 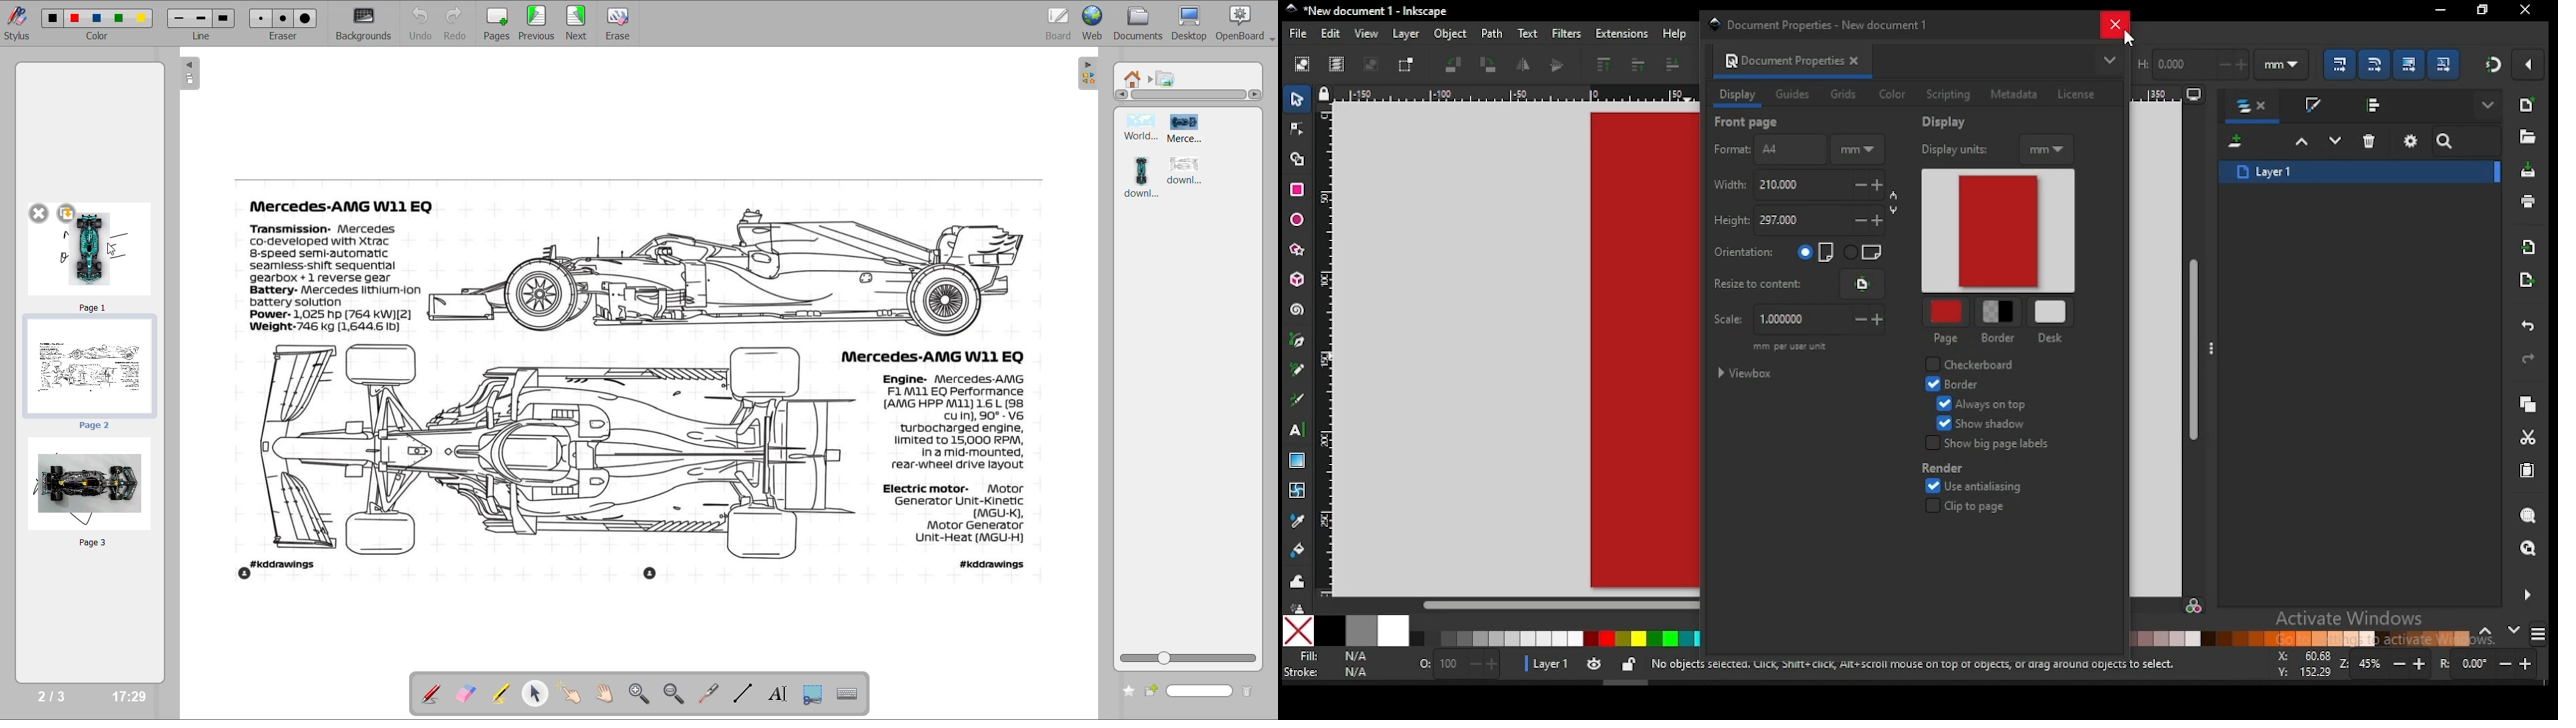 What do you see at coordinates (33, 211) in the screenshot?
I see `Close` at bounding box center [33, 211].